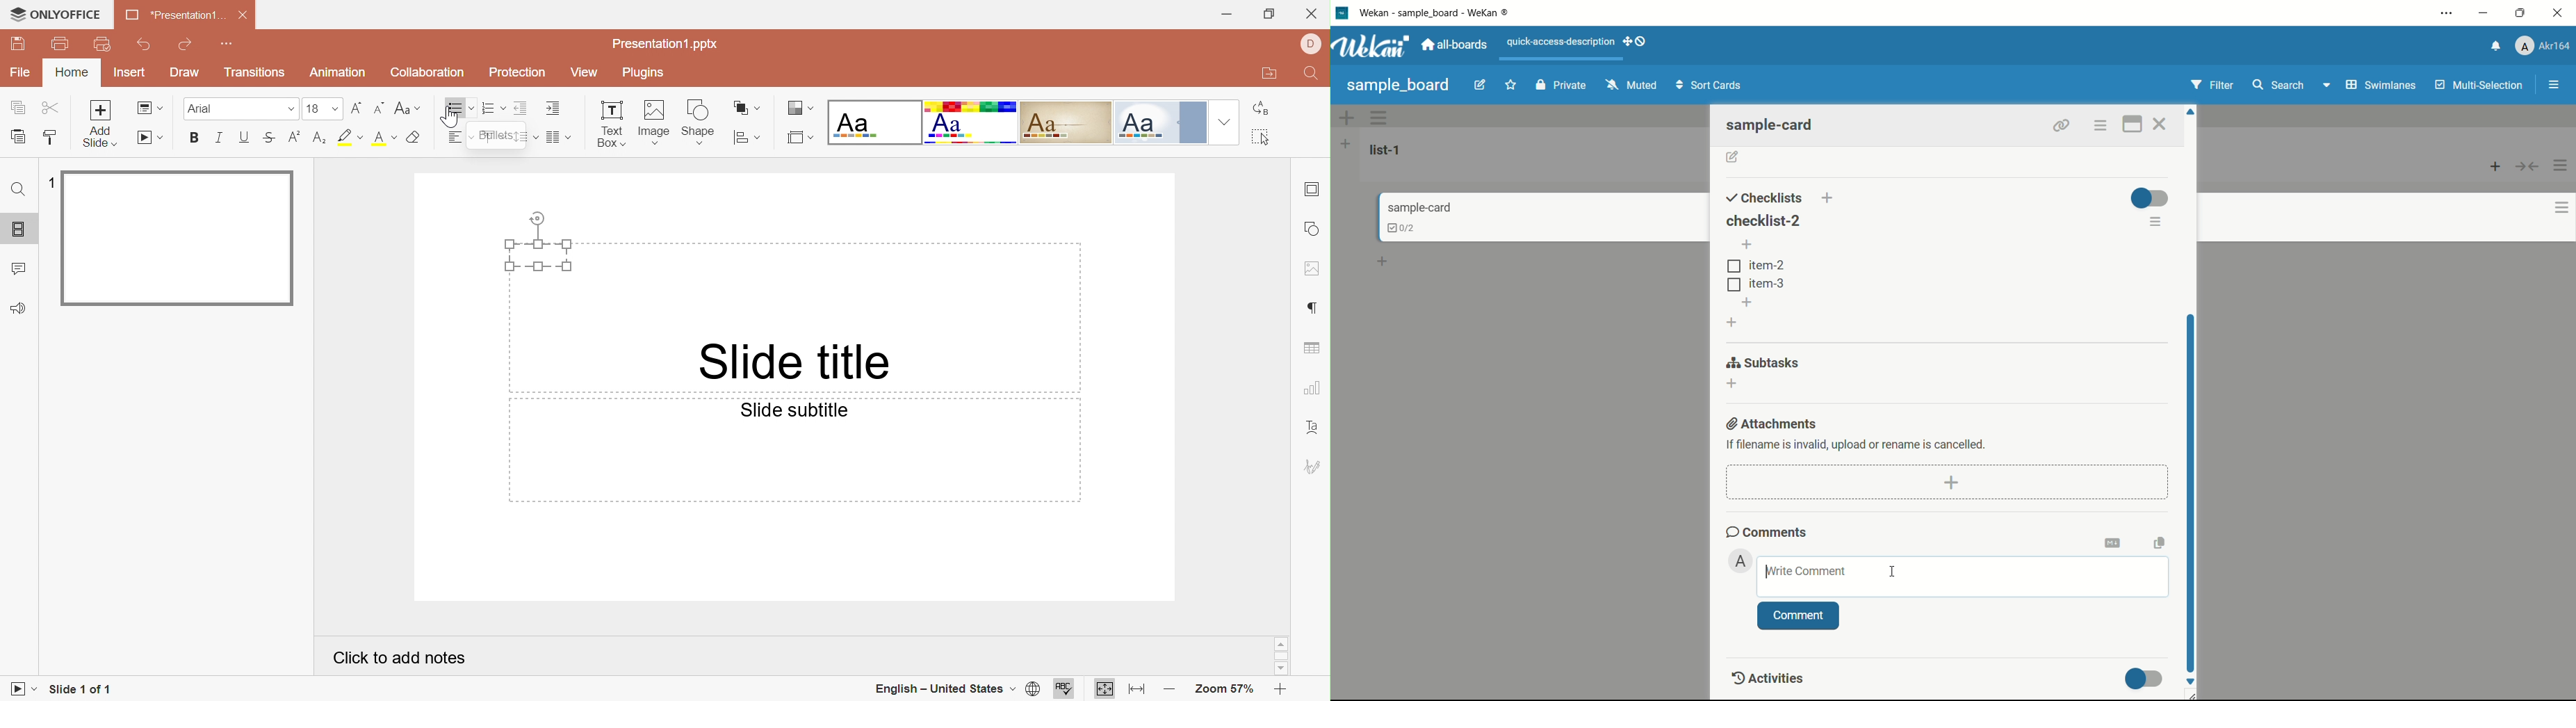  Describe the element at coordinates (1511, 86) in the screenshot. I see `star this board` at that location.